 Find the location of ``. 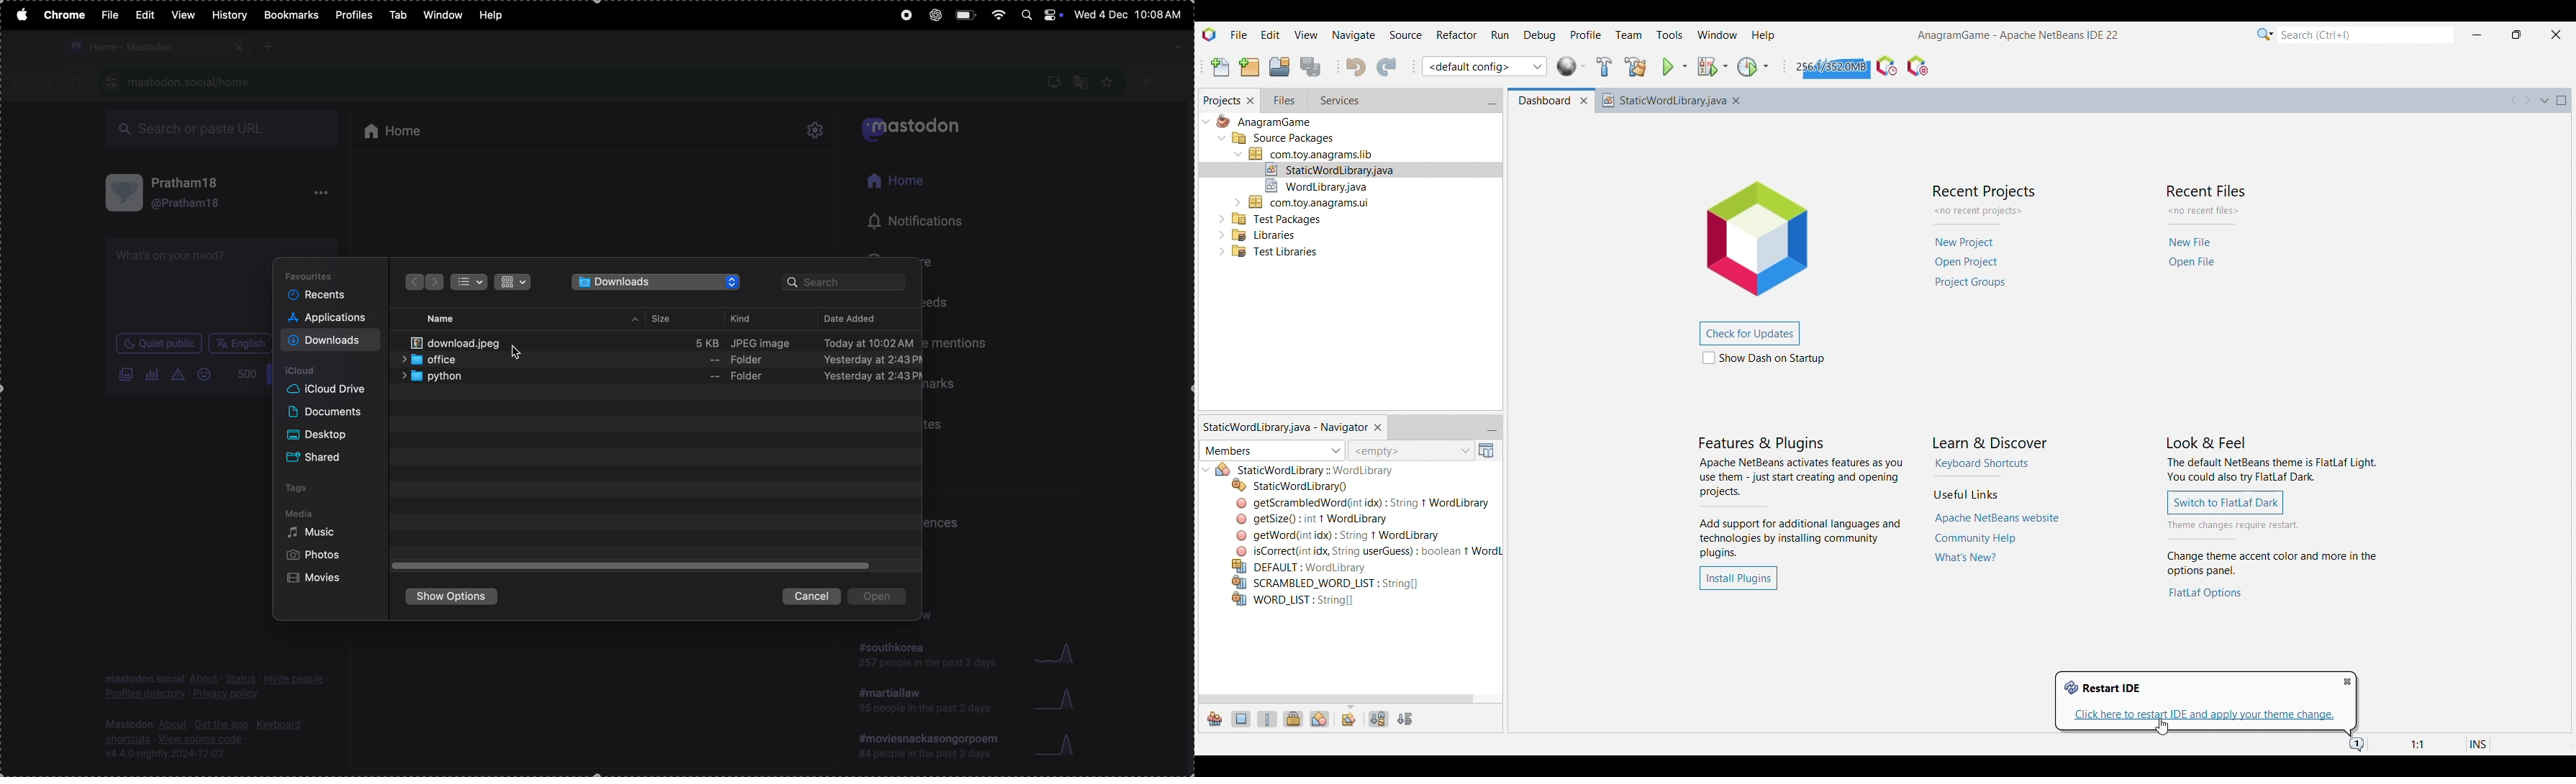

 is located at coordinates (1311, 201).